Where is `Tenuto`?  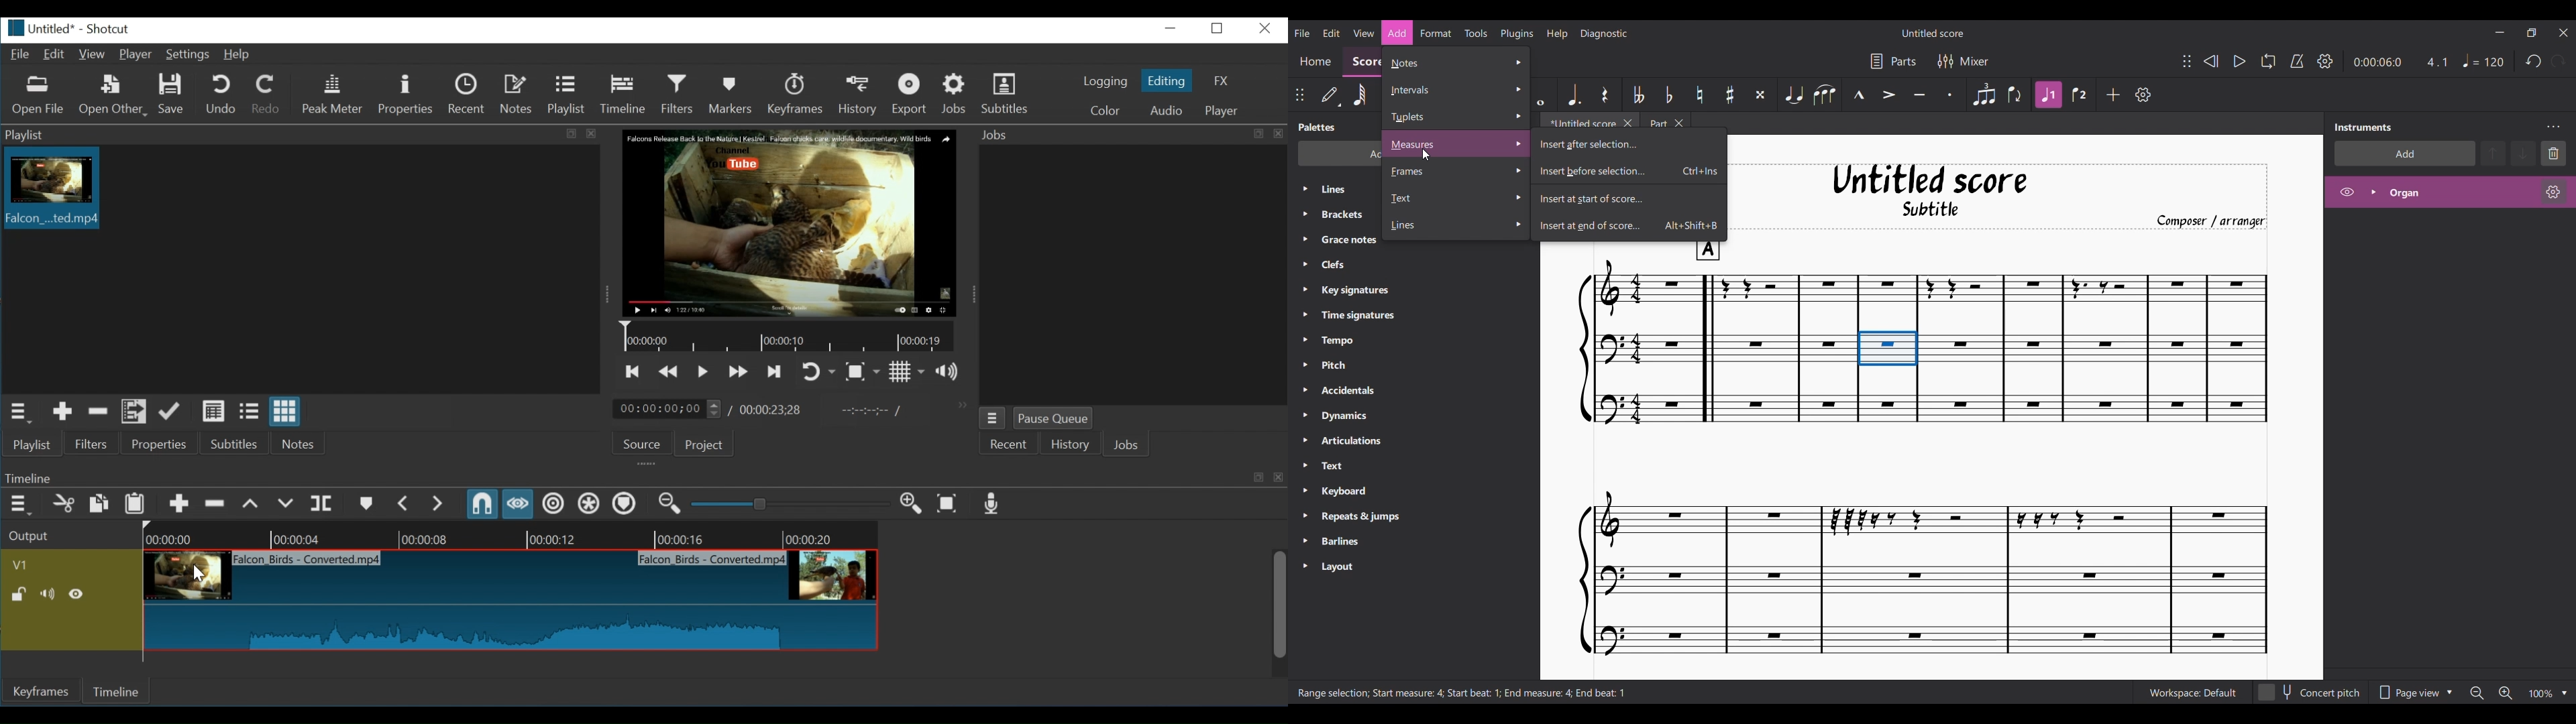
Tenuto is located at coordinates (1919, 96).